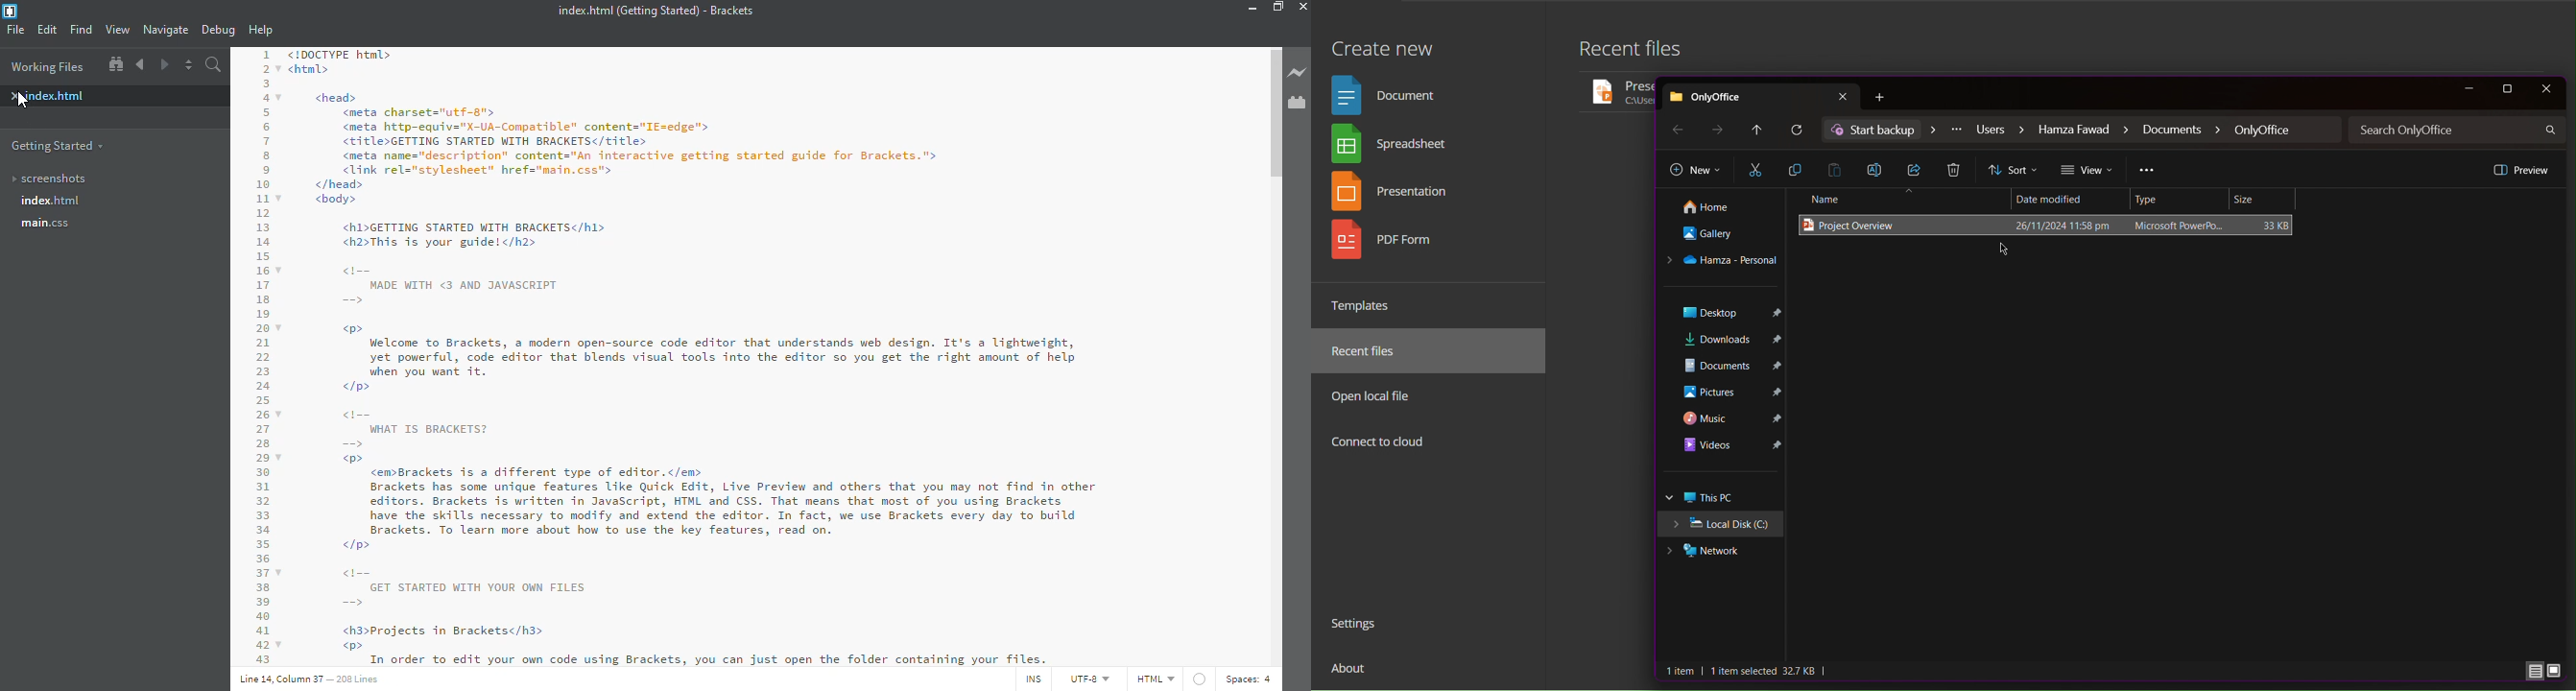  Describe the element at coordinates (187, 63) in the screenshot. I see `split editor` at that location.